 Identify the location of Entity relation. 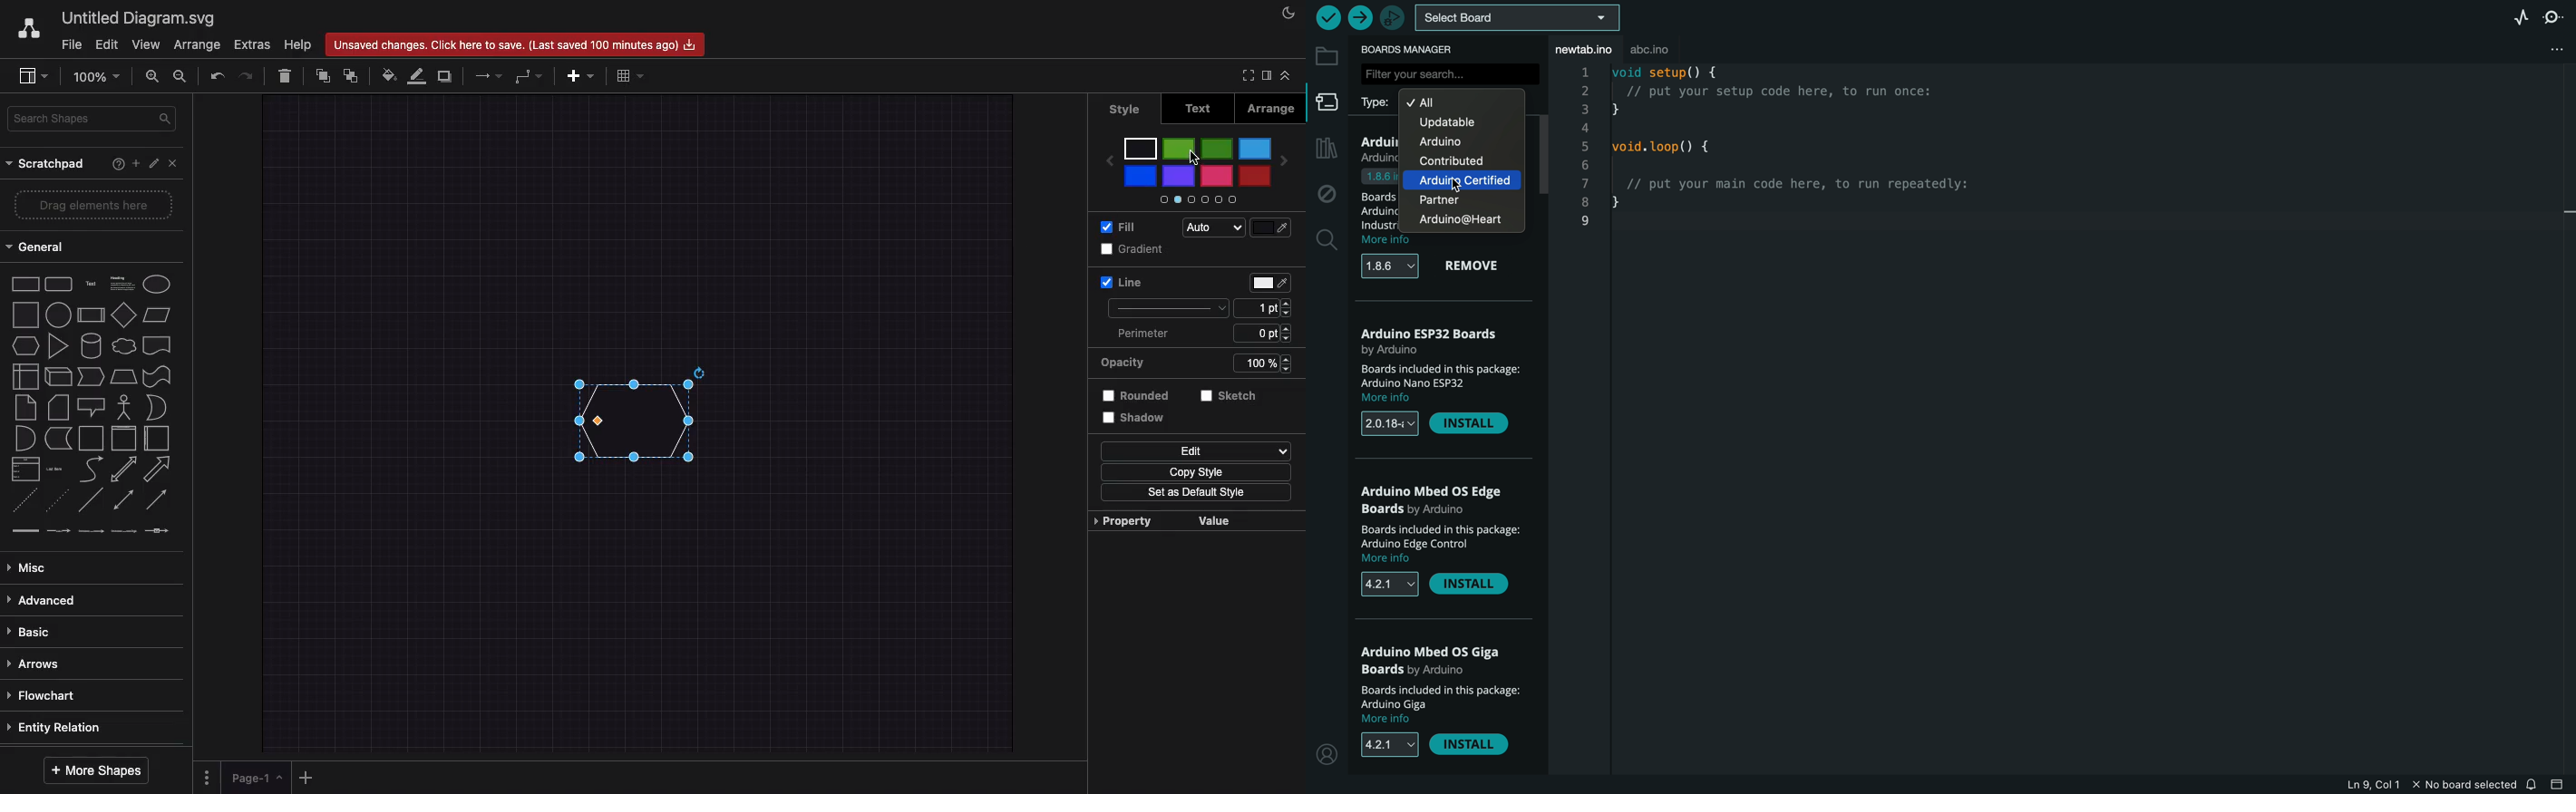
(63, 728).